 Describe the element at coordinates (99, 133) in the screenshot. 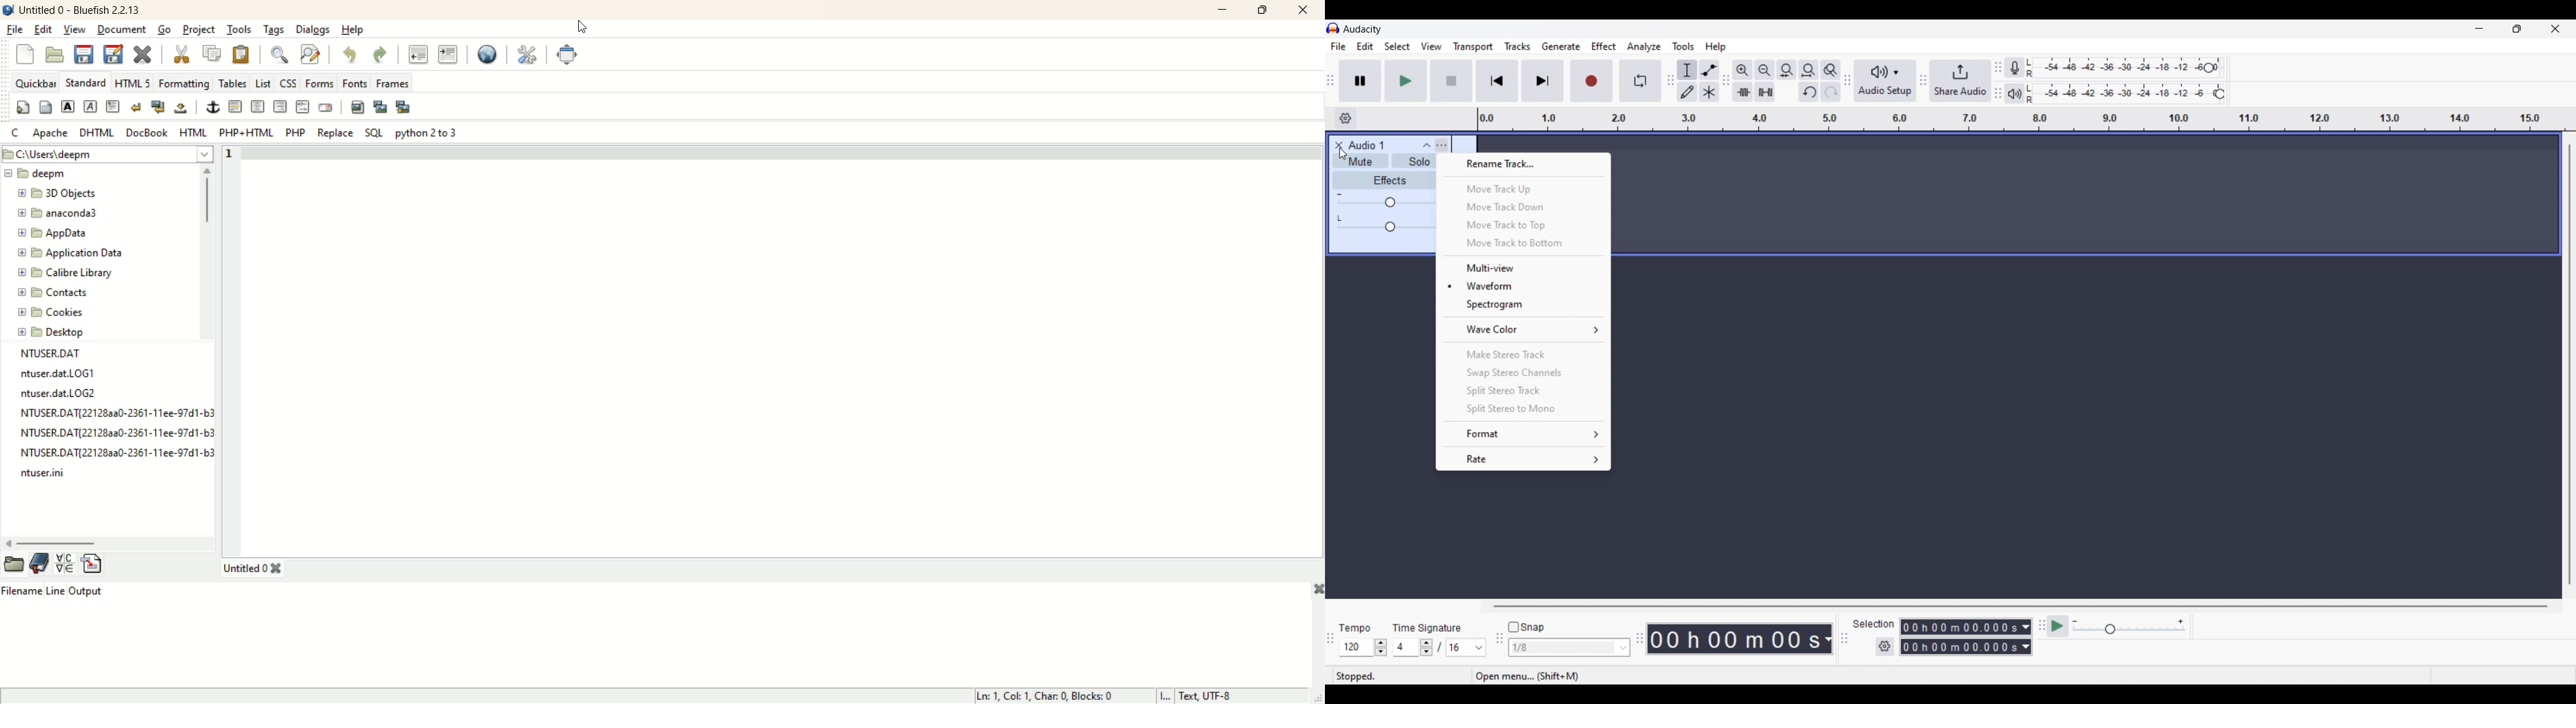

I see `DHTML` at that location.